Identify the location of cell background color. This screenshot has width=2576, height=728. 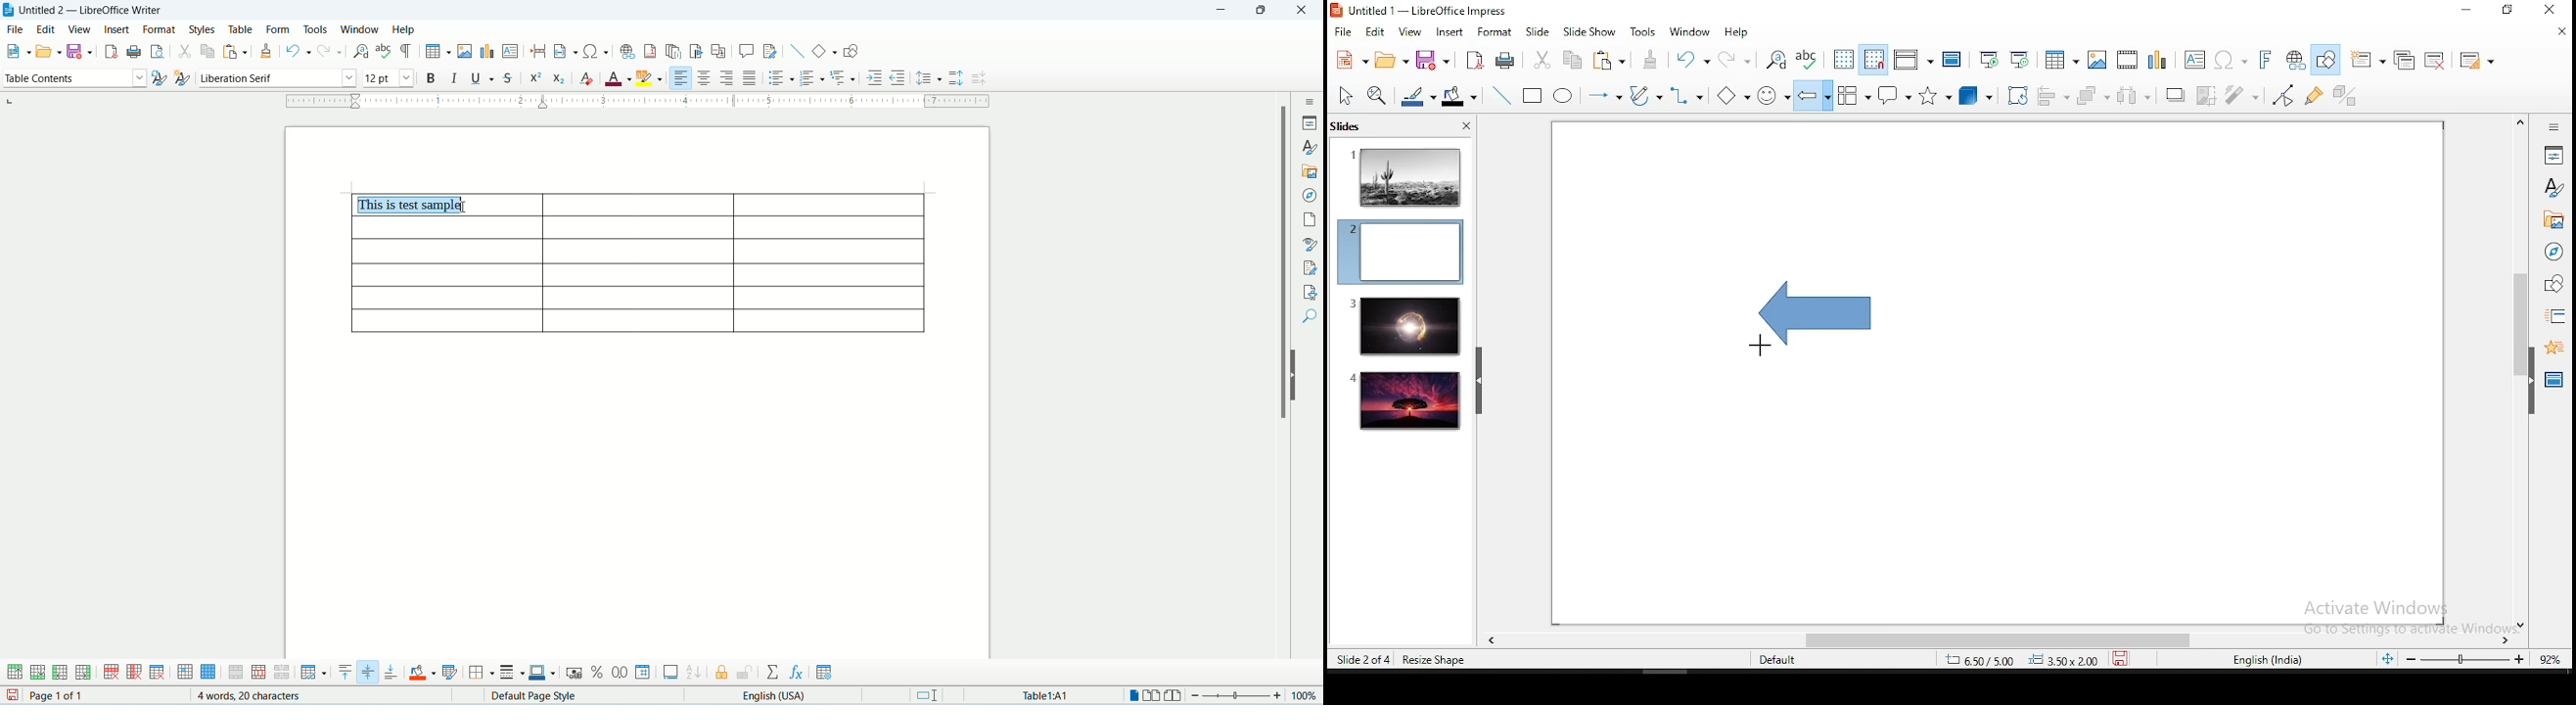
(424, 672).